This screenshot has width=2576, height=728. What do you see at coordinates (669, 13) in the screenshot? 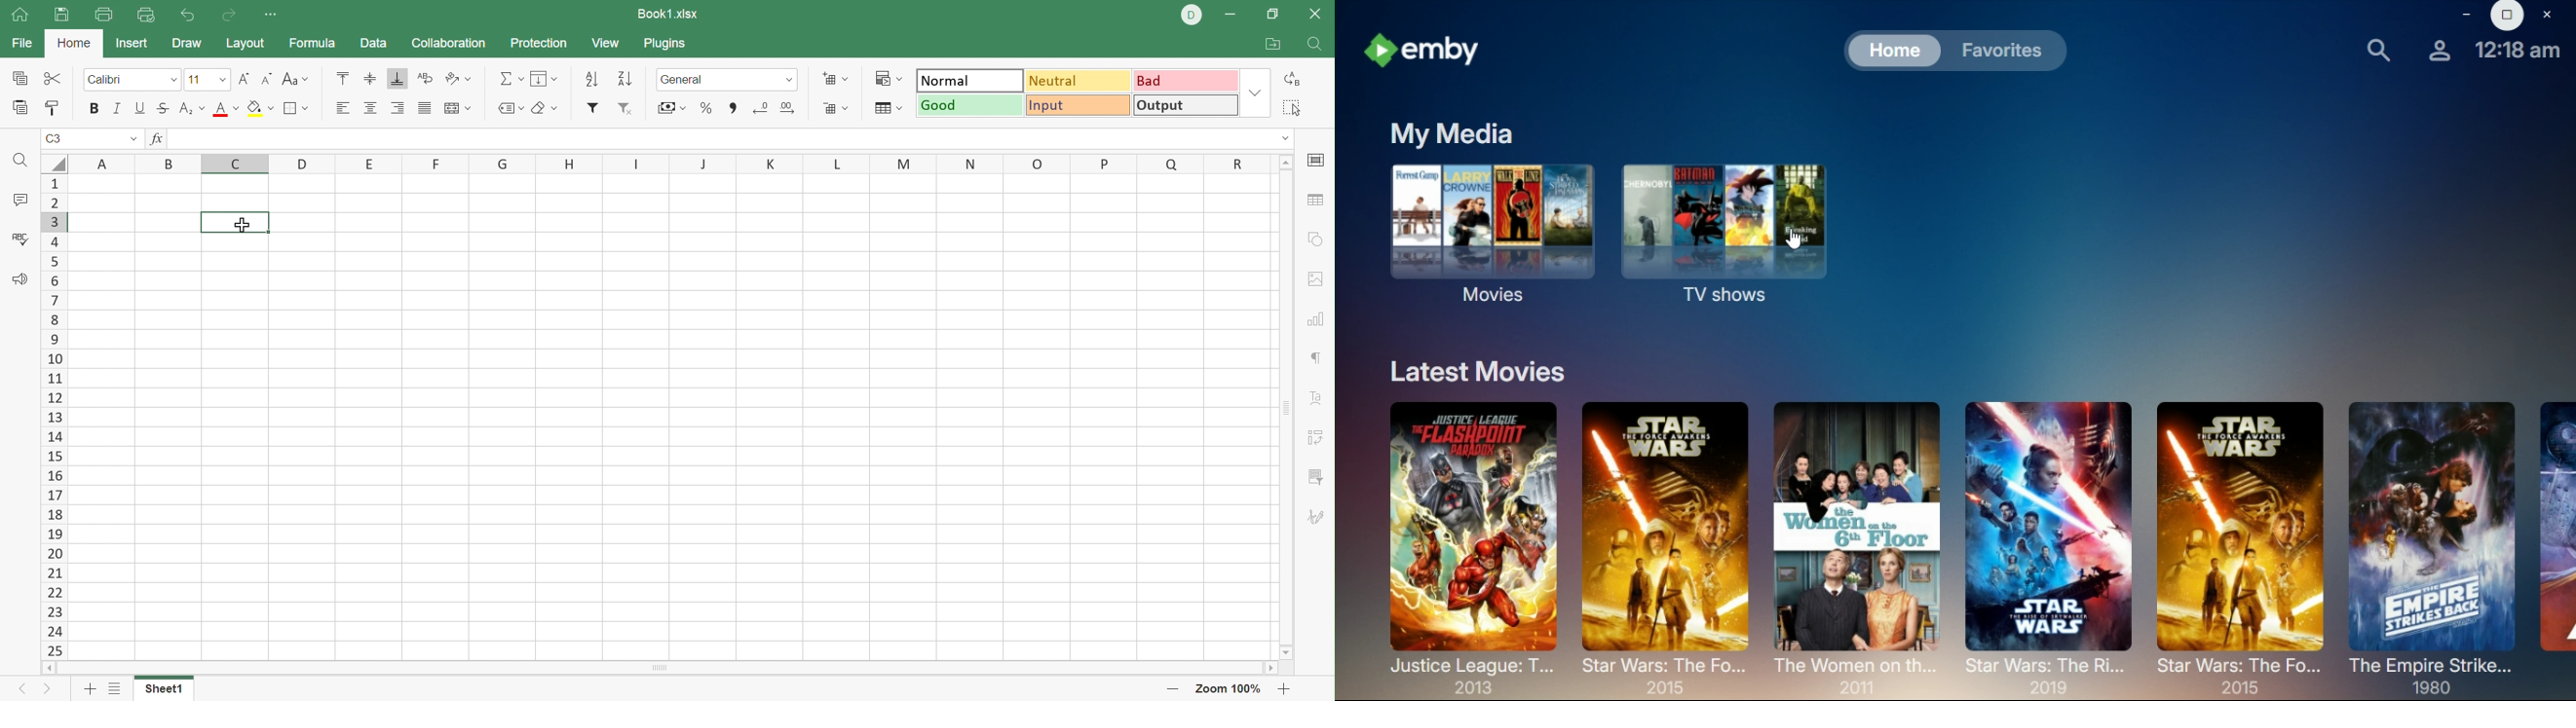
I see `Book1.xlsx` at bounding box center [669, 13].